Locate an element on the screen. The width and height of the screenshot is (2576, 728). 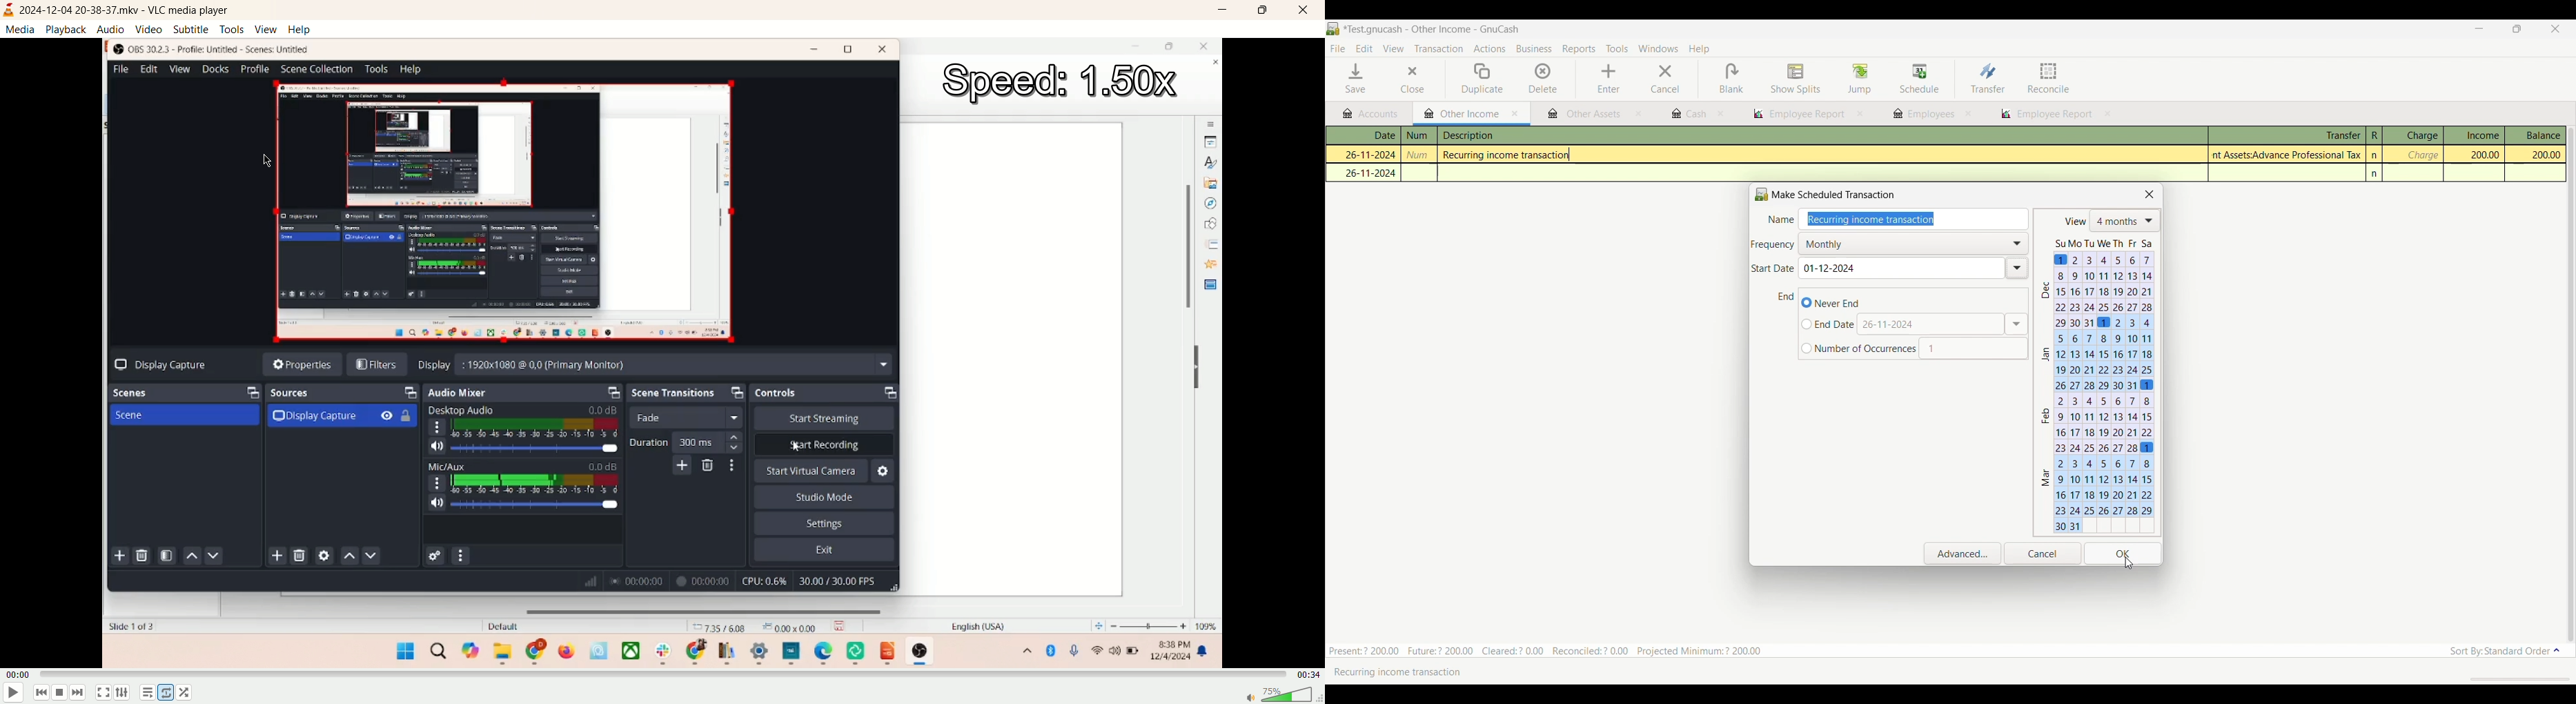
progress bar is located at coordinates (660, 674).